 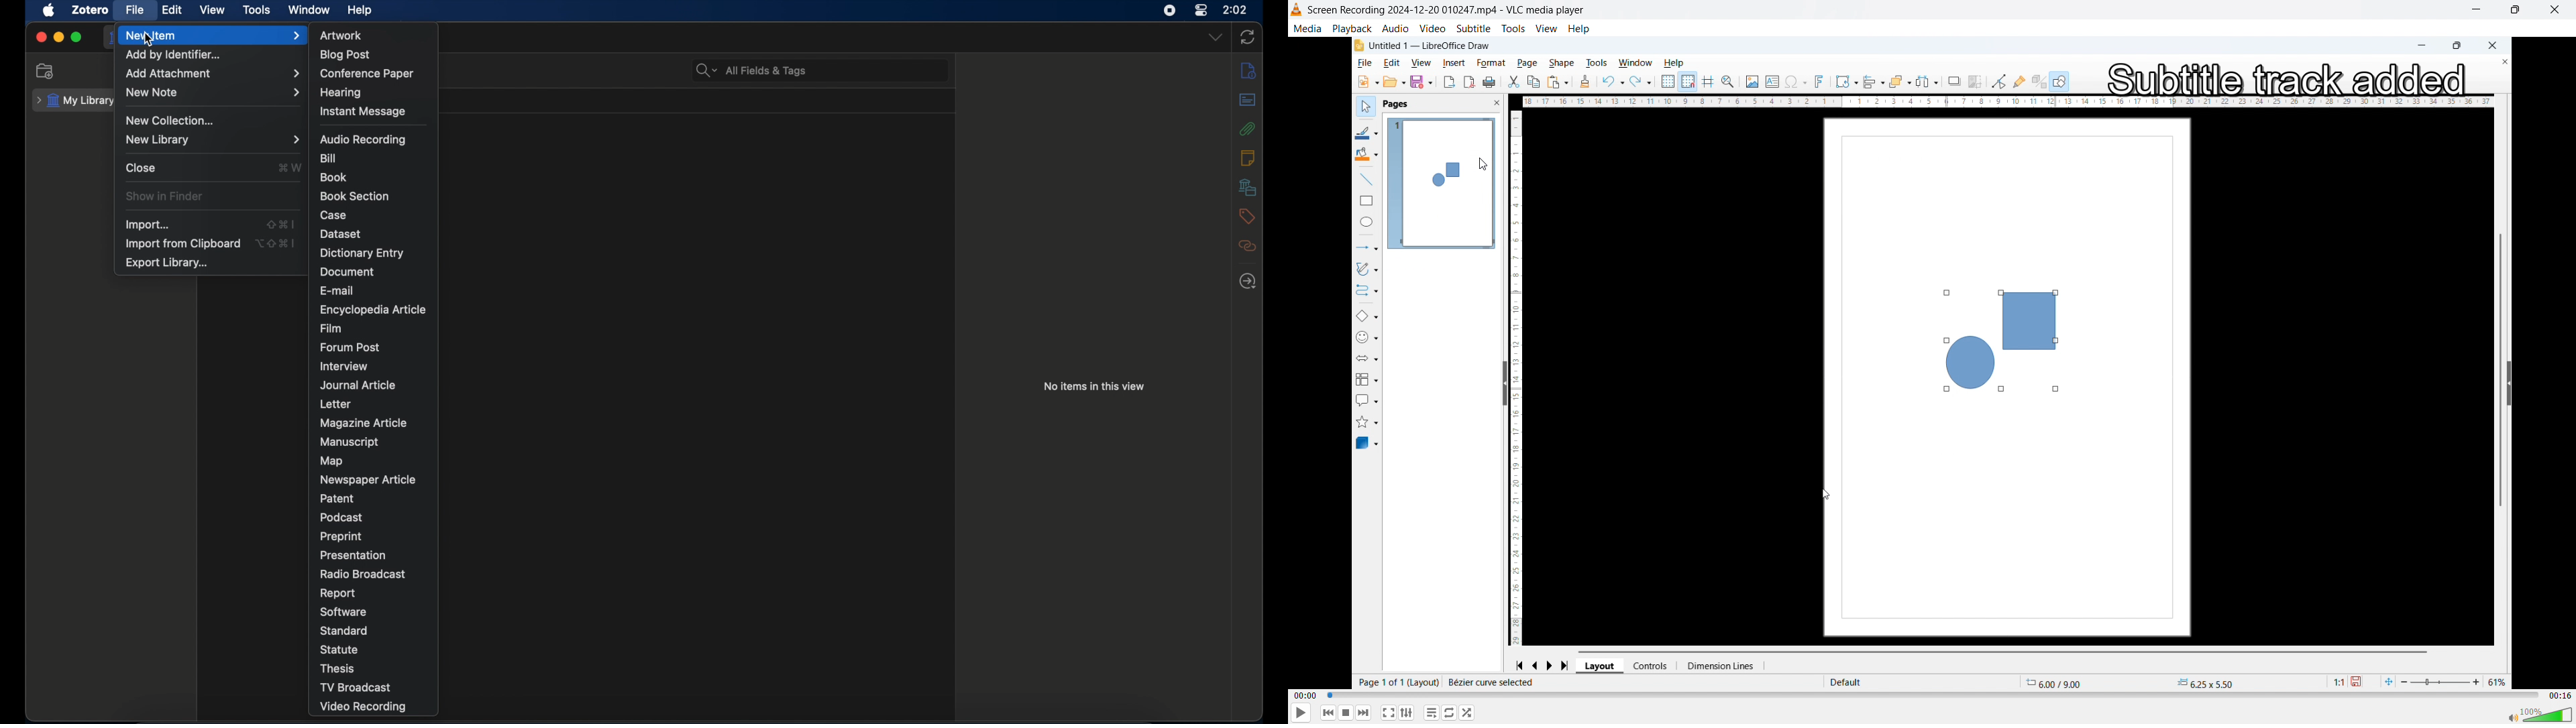 I want to click on help, so click(x=360, y=11).